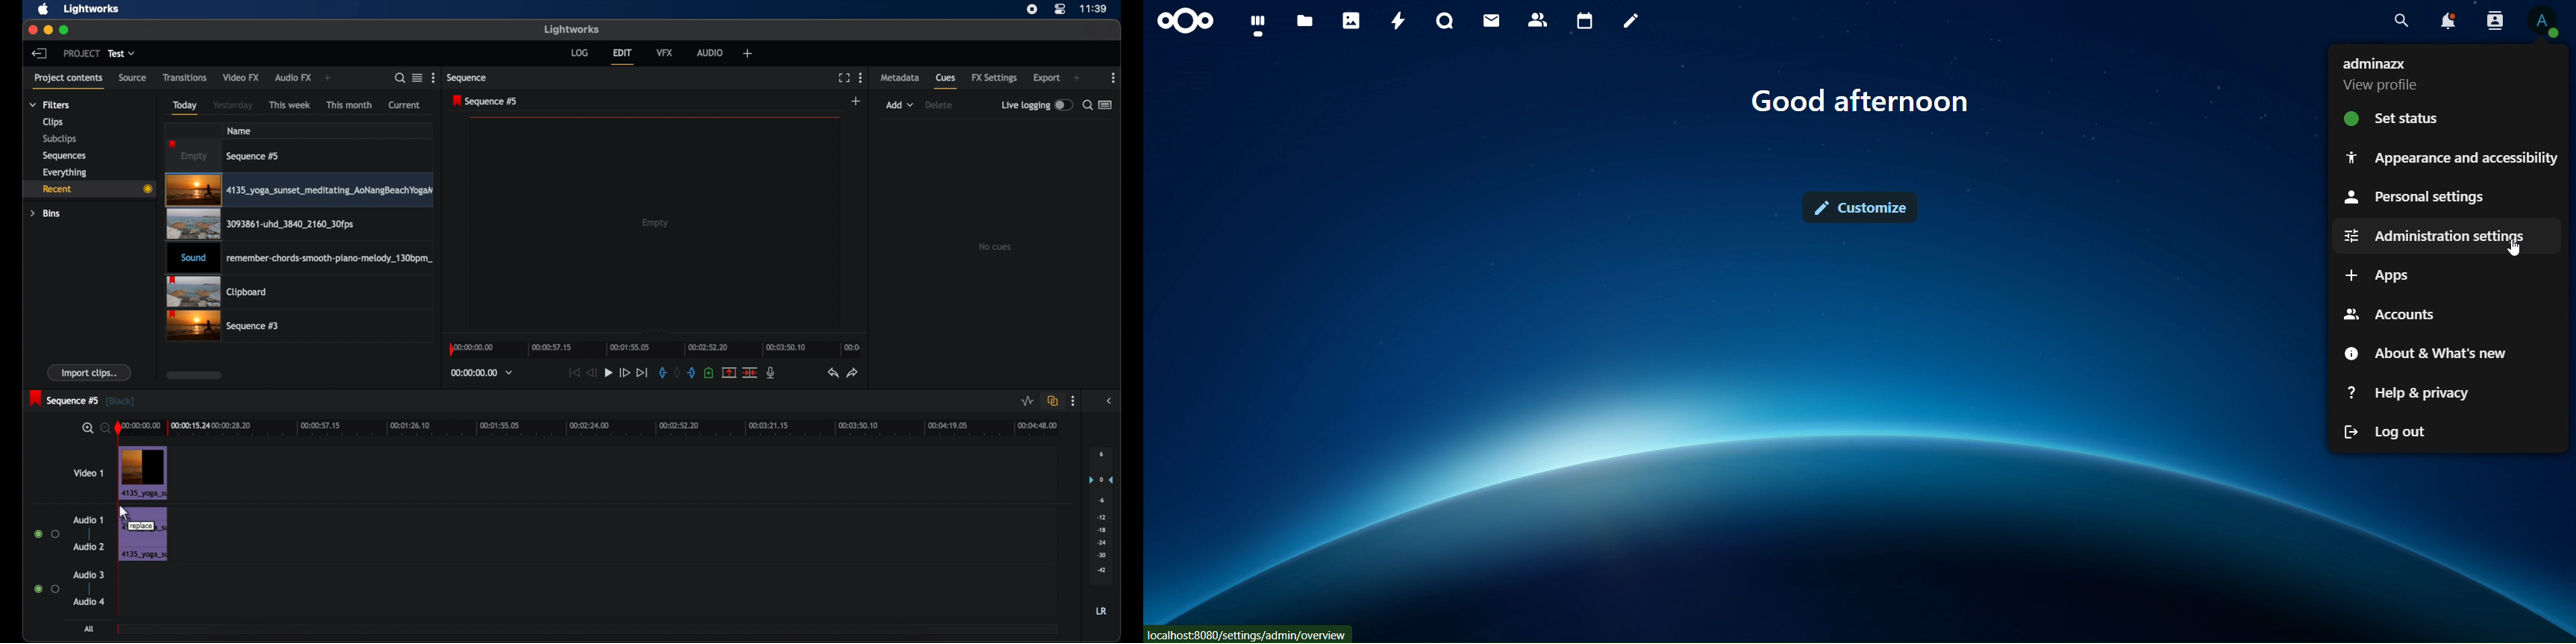  What do you see at coordinates (32, 30) in the screenshot?
I see `close` at bounding box center [32, 30].